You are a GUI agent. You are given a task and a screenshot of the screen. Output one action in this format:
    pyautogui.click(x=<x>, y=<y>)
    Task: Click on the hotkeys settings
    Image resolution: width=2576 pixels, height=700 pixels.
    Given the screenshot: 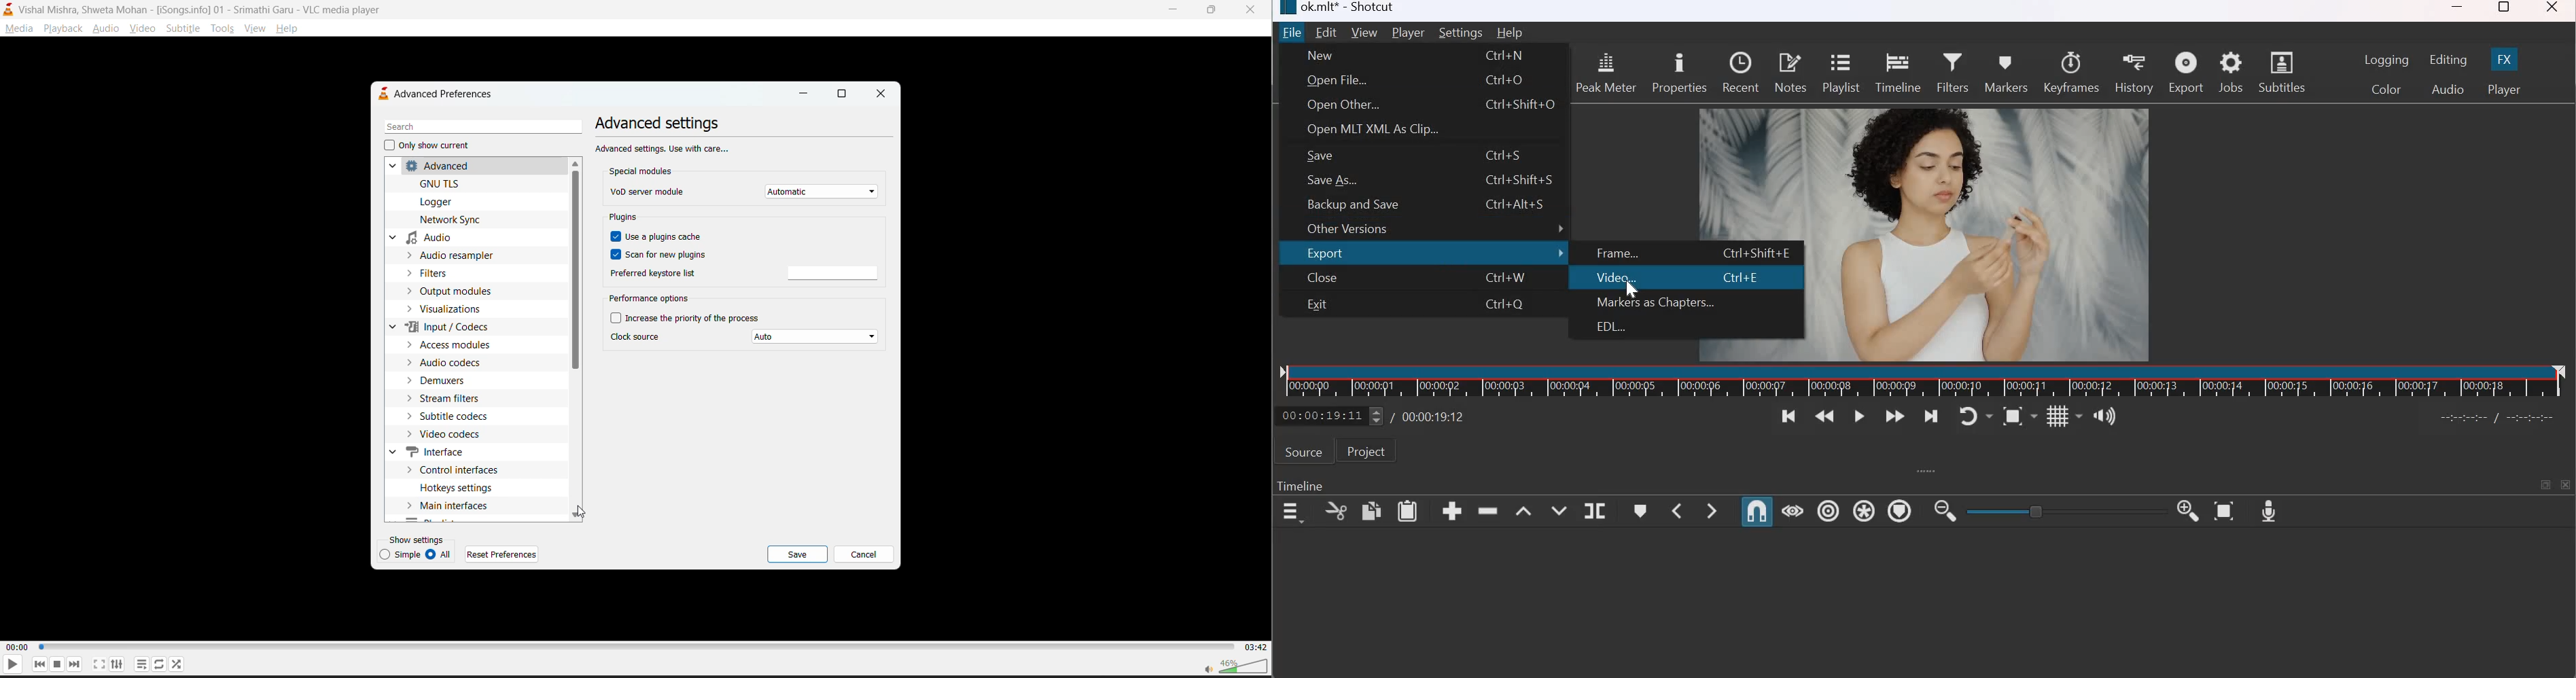 What is the action you would take?
    pyautogui.click(x=458, y=487)
    